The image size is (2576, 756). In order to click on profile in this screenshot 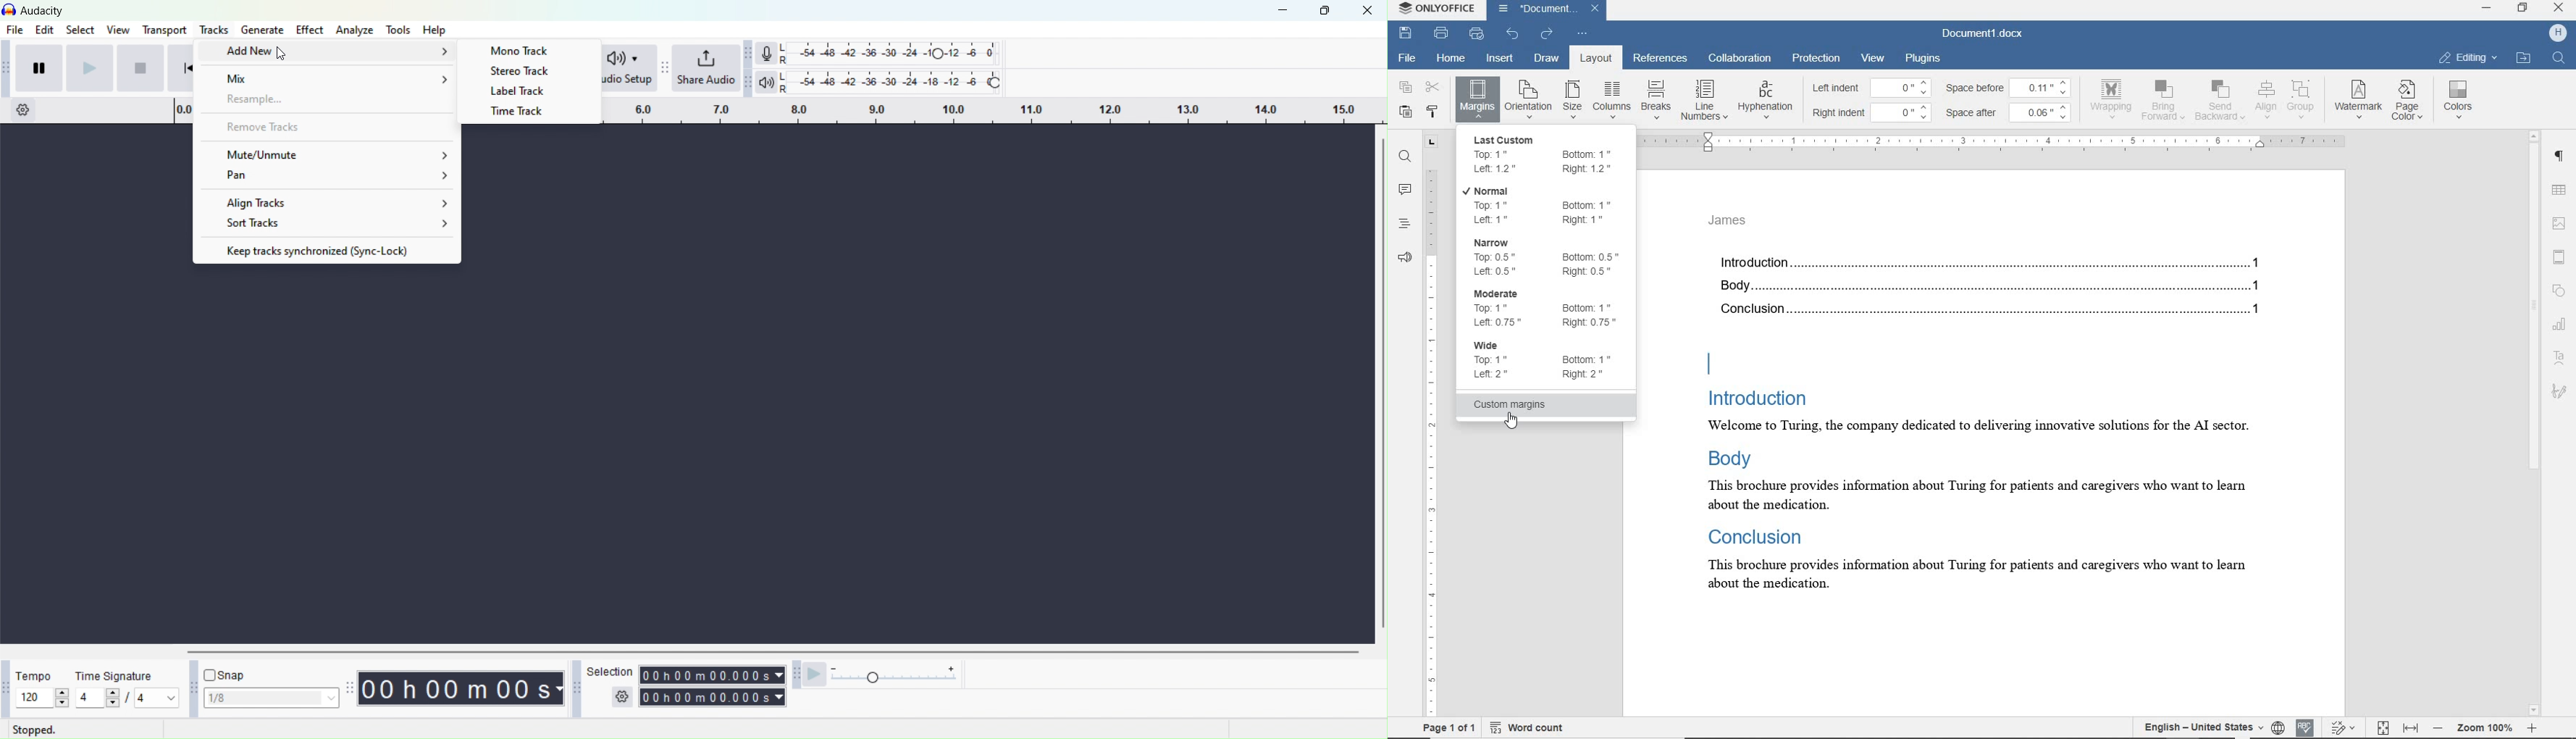, I will do `click(2549, 33)`.